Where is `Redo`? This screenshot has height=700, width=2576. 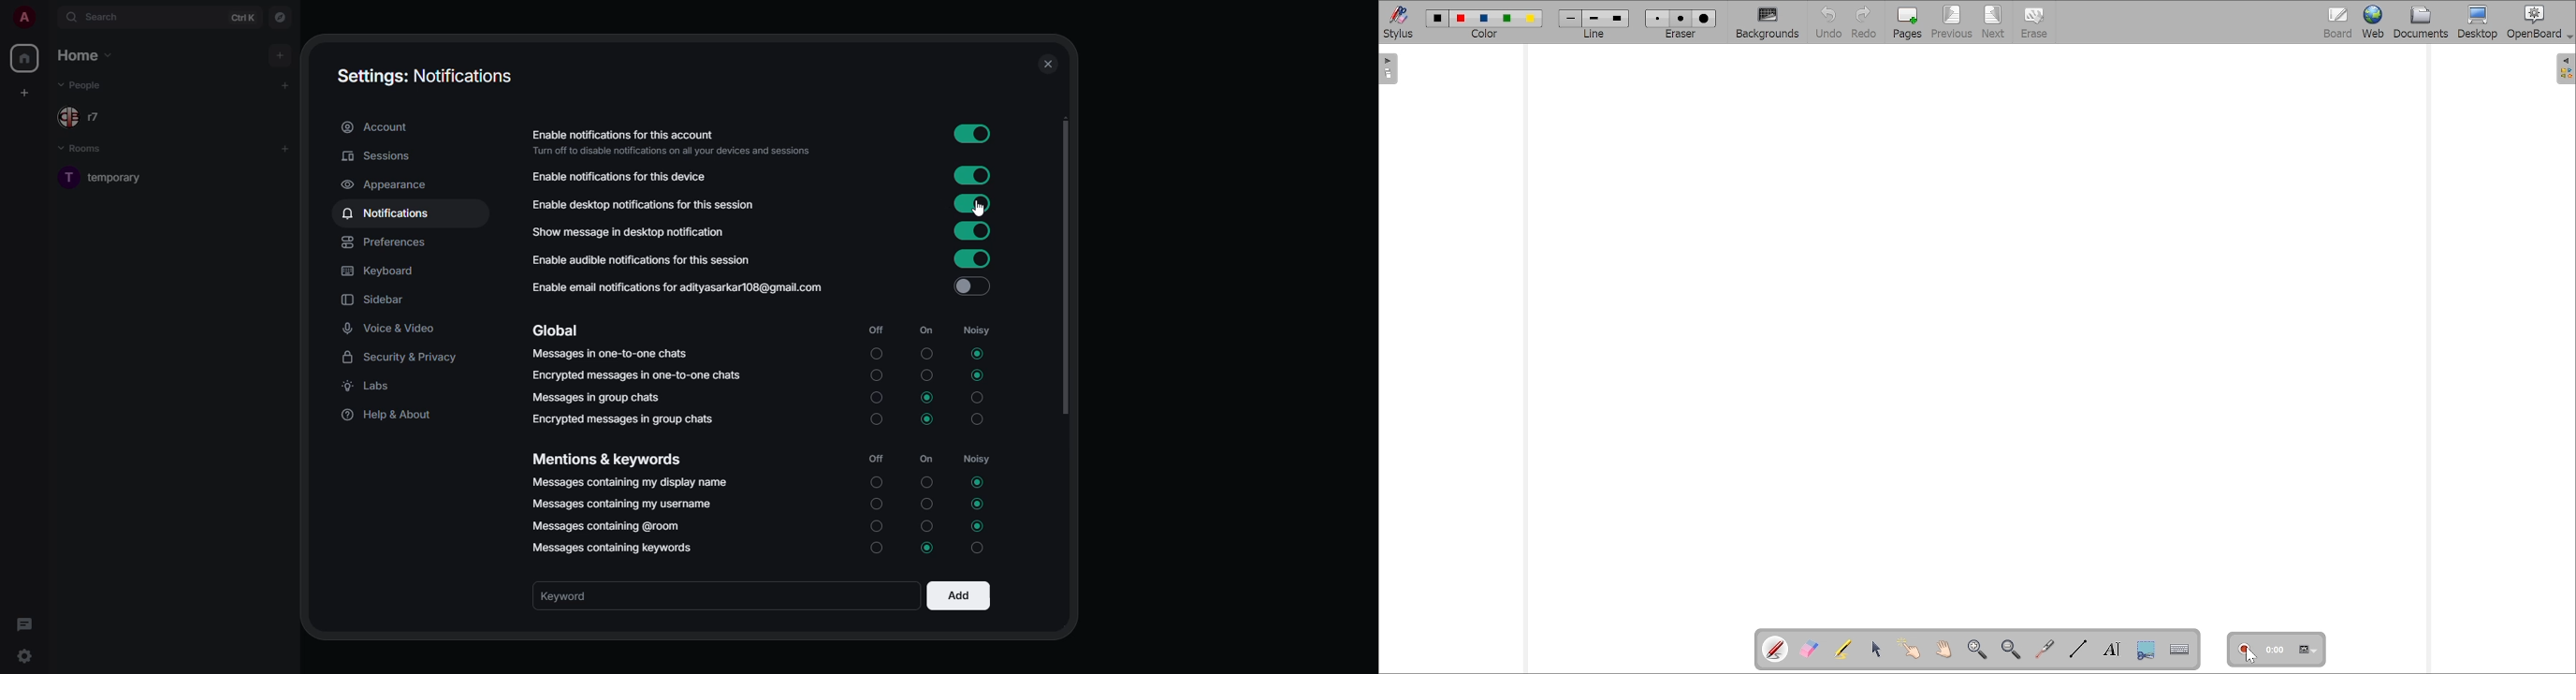
Redo is located at coordinates (1864, 22).